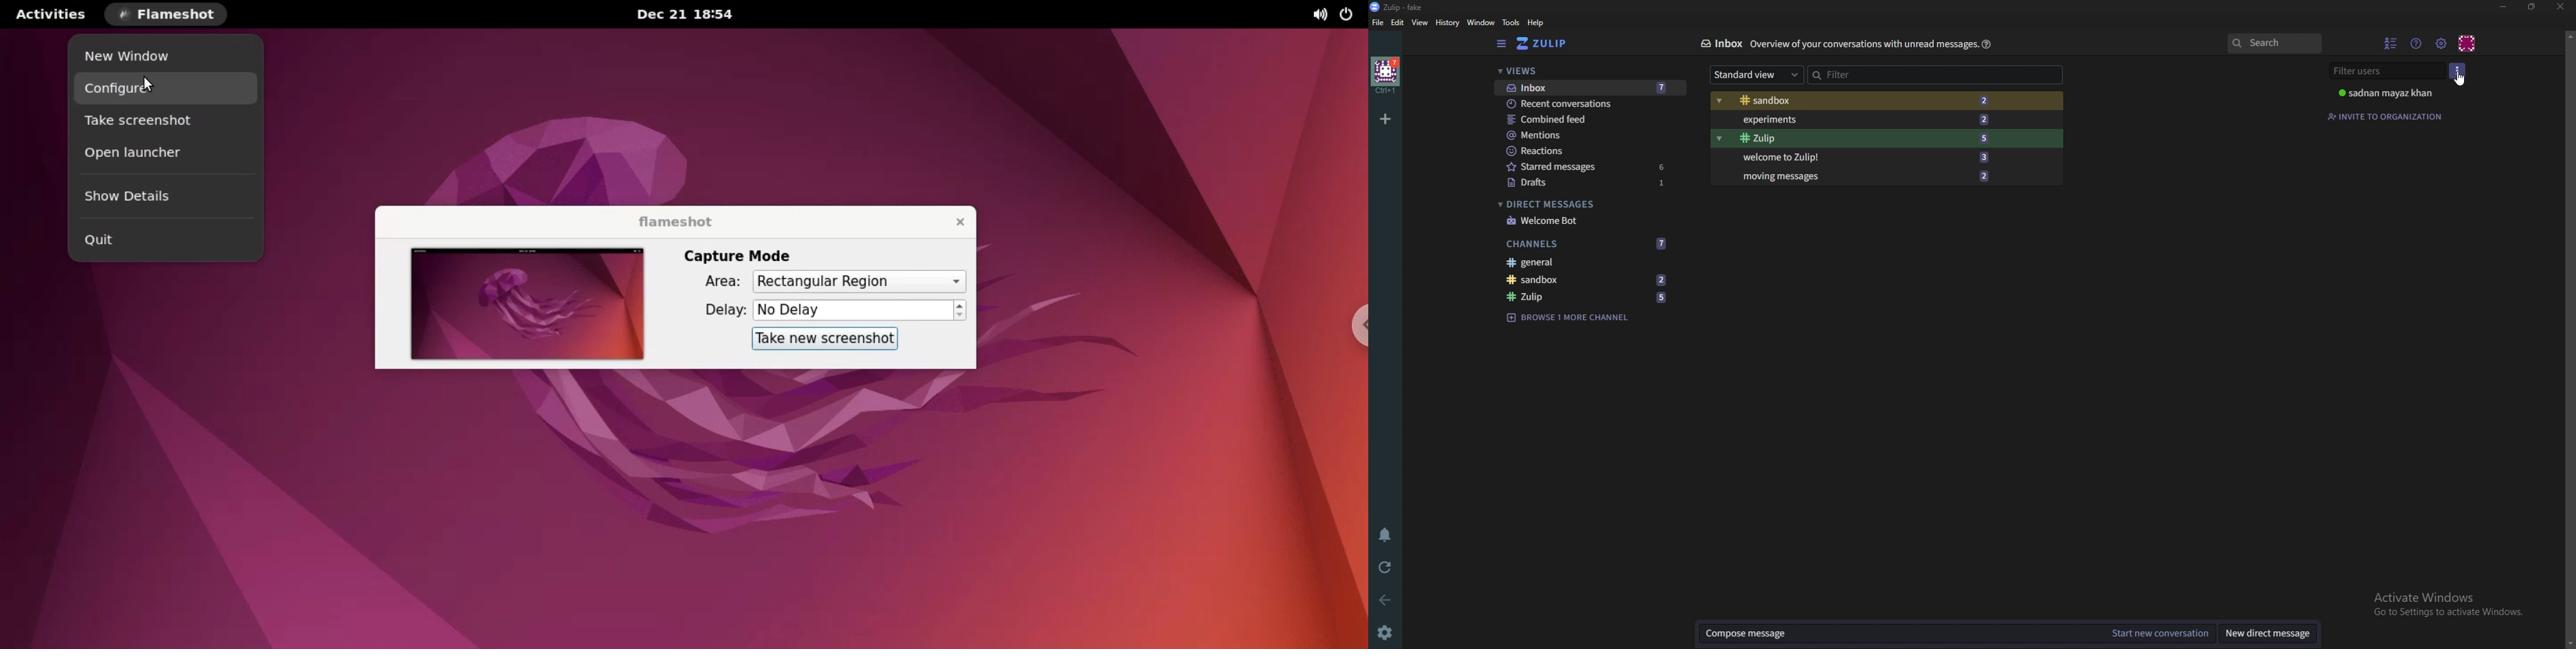 Image resolution: width=2576 pixels, height=672 pixels. I want to click on Hide sidebar, so click(1503, 45).